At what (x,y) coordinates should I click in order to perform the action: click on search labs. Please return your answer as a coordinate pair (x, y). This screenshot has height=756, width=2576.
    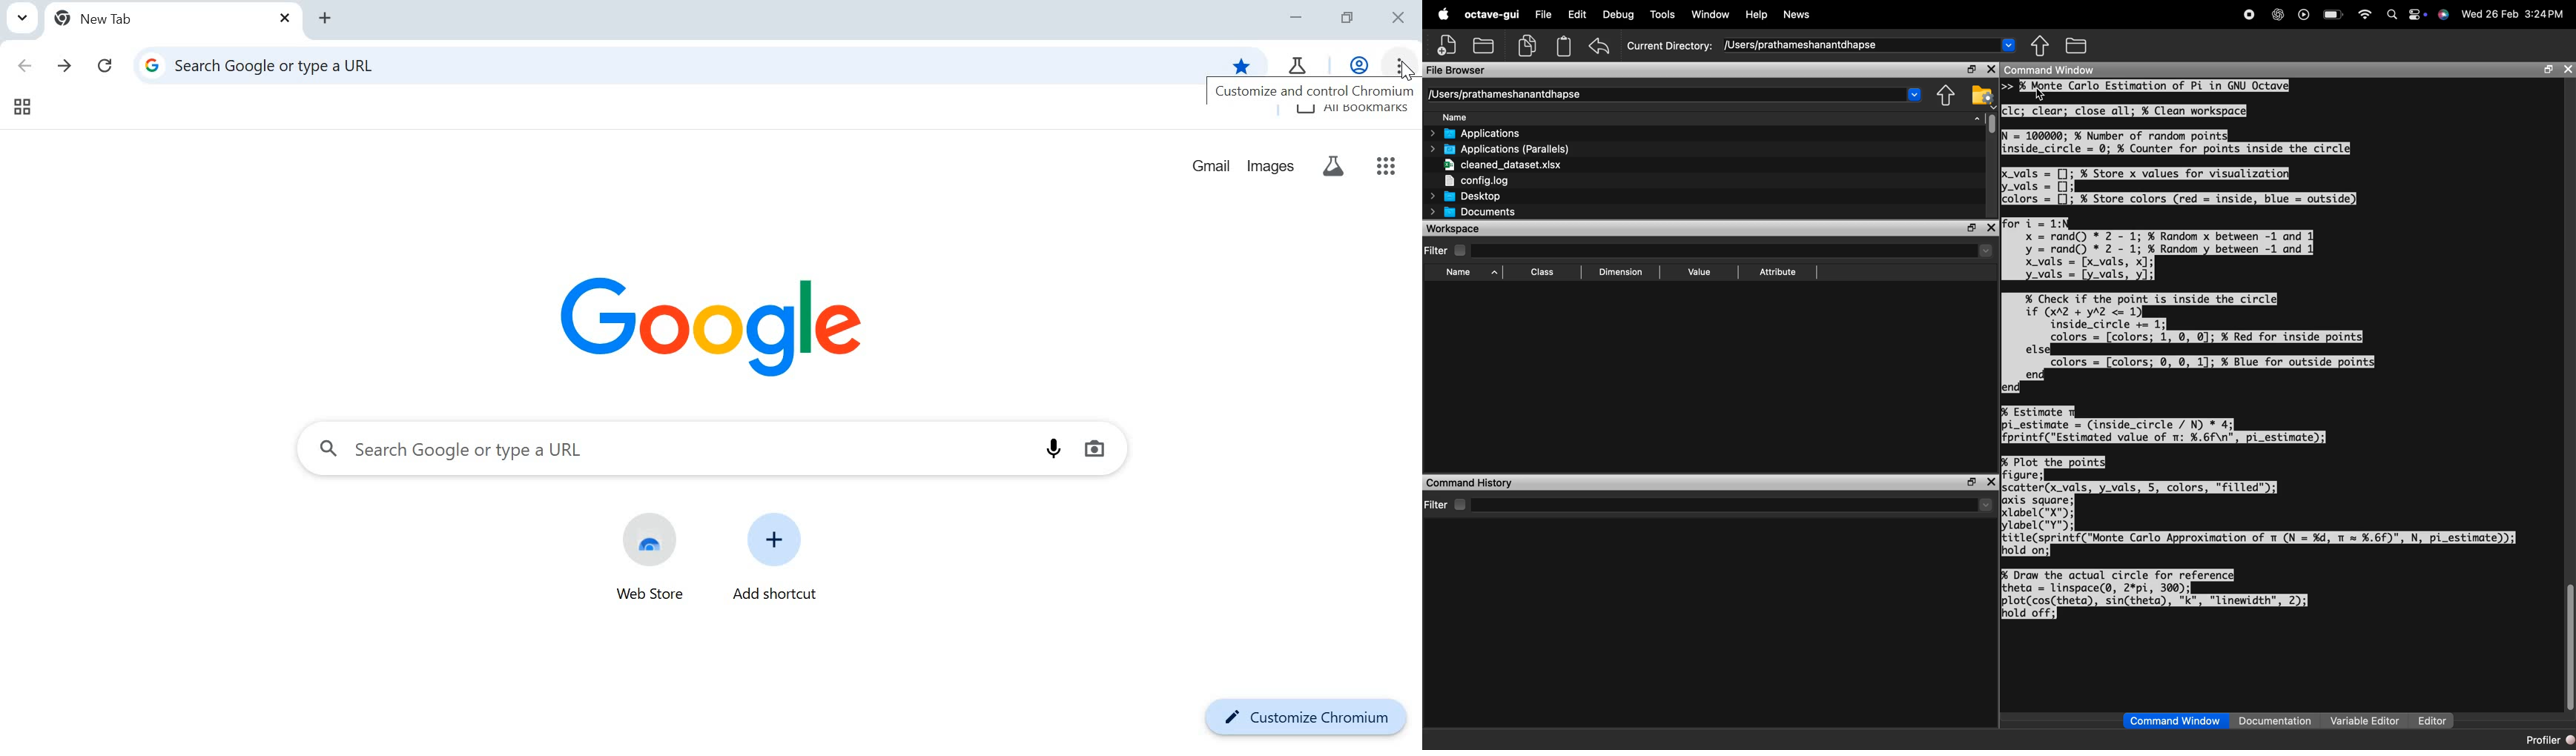
    Looking at the image, I should click on (1334, 167).